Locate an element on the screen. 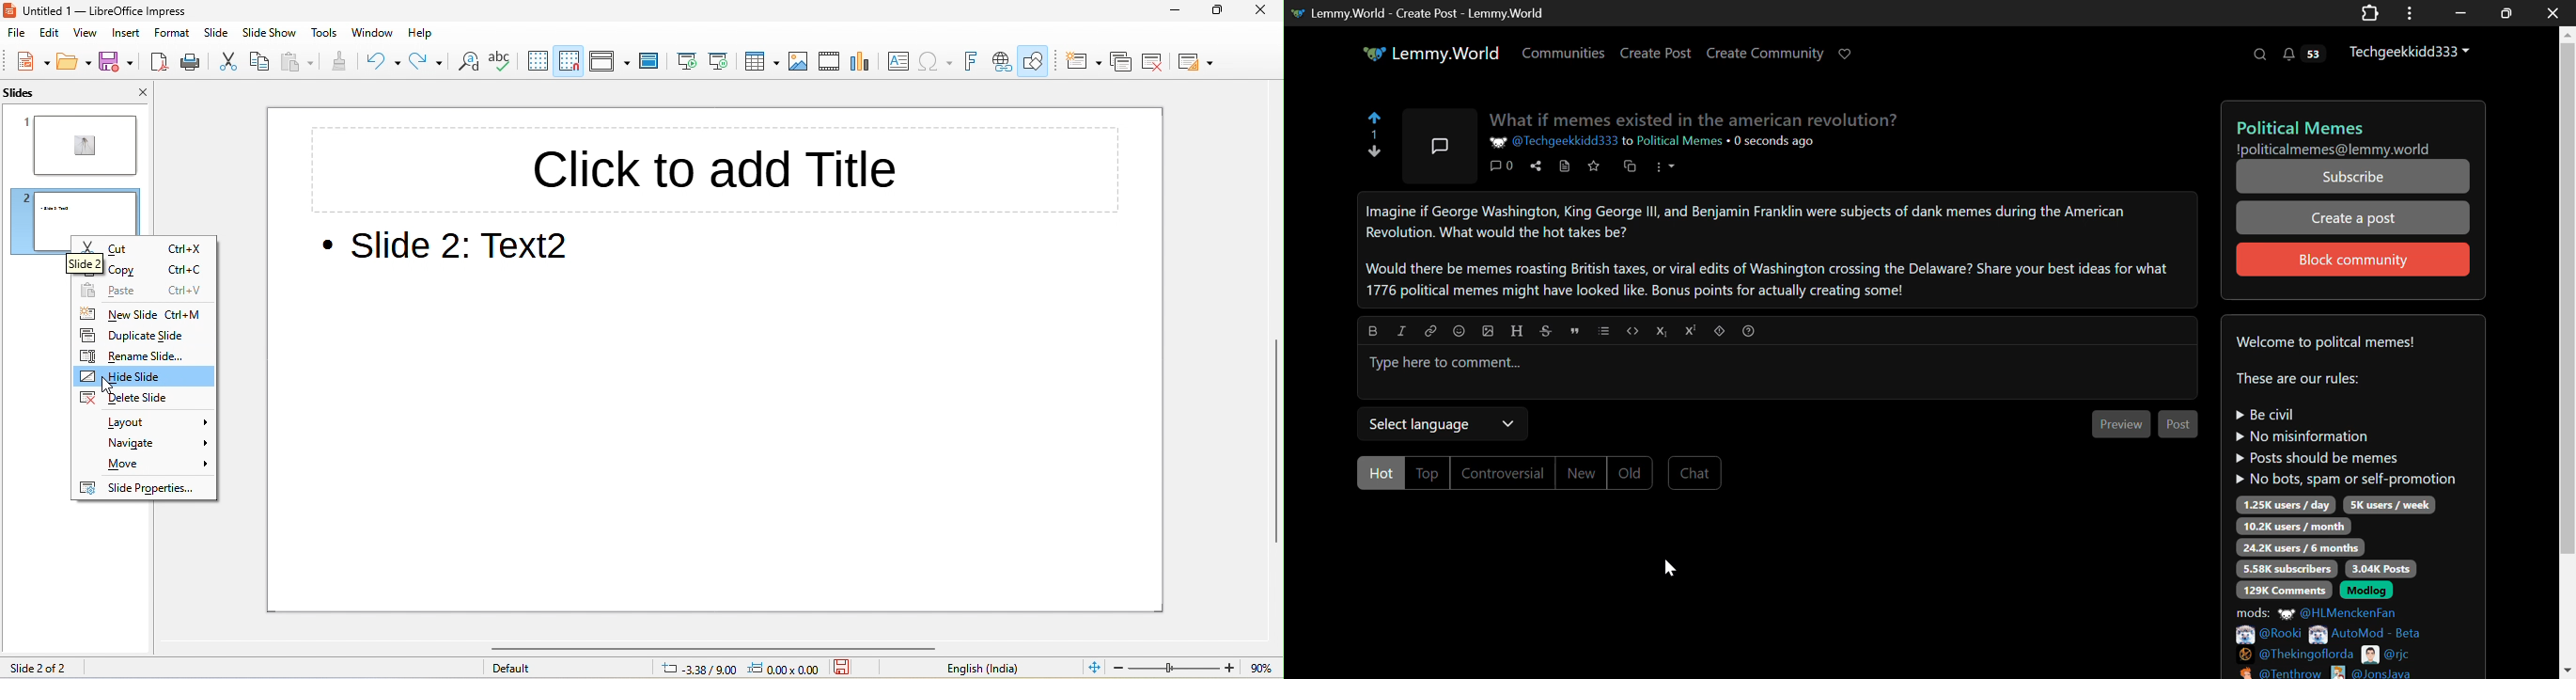  copy is located at coordinates (114, 272).